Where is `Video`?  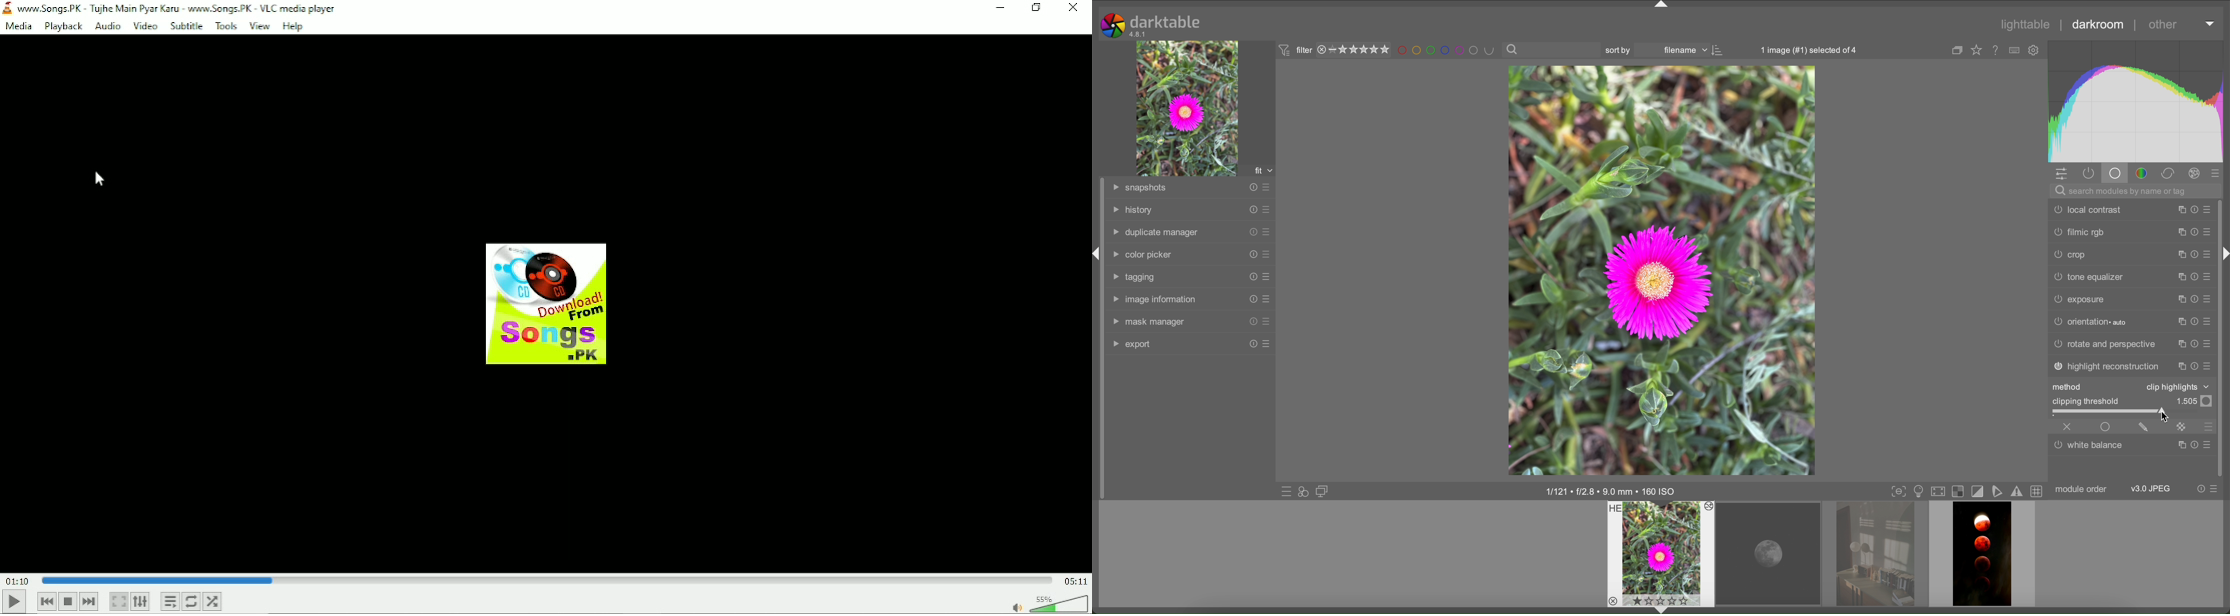 Video is located at coordinates (145, 26).